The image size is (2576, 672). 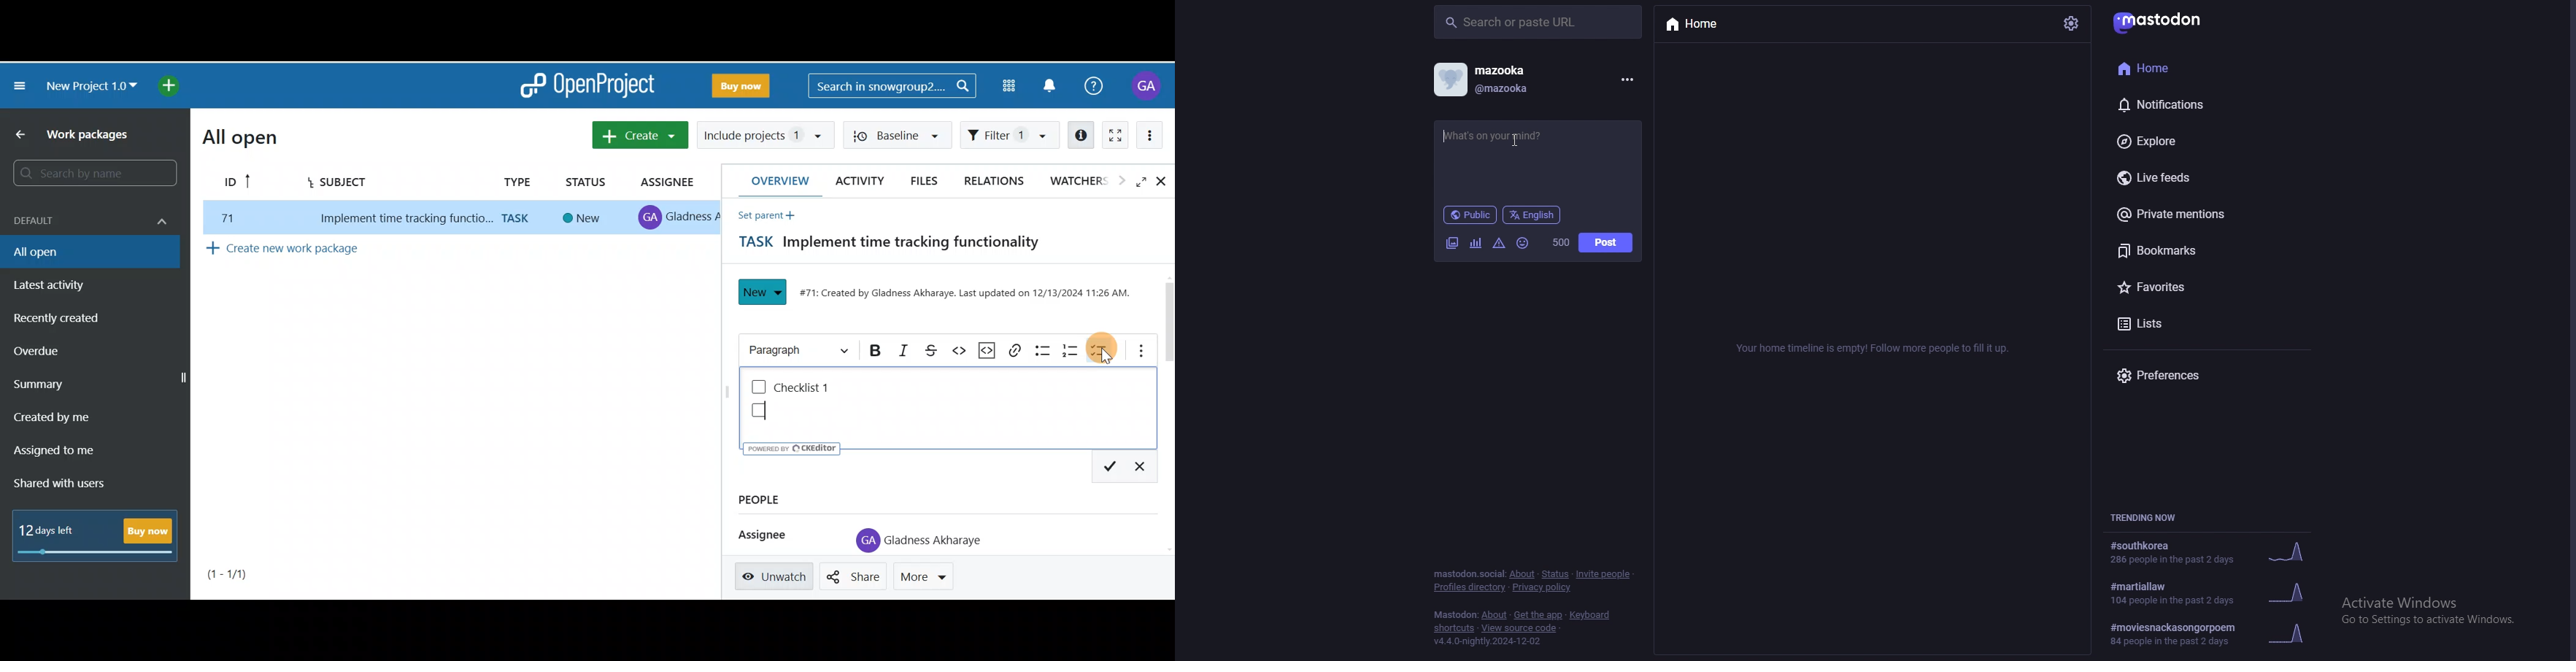 I want to click on Relations, so click(x=995, y=180).